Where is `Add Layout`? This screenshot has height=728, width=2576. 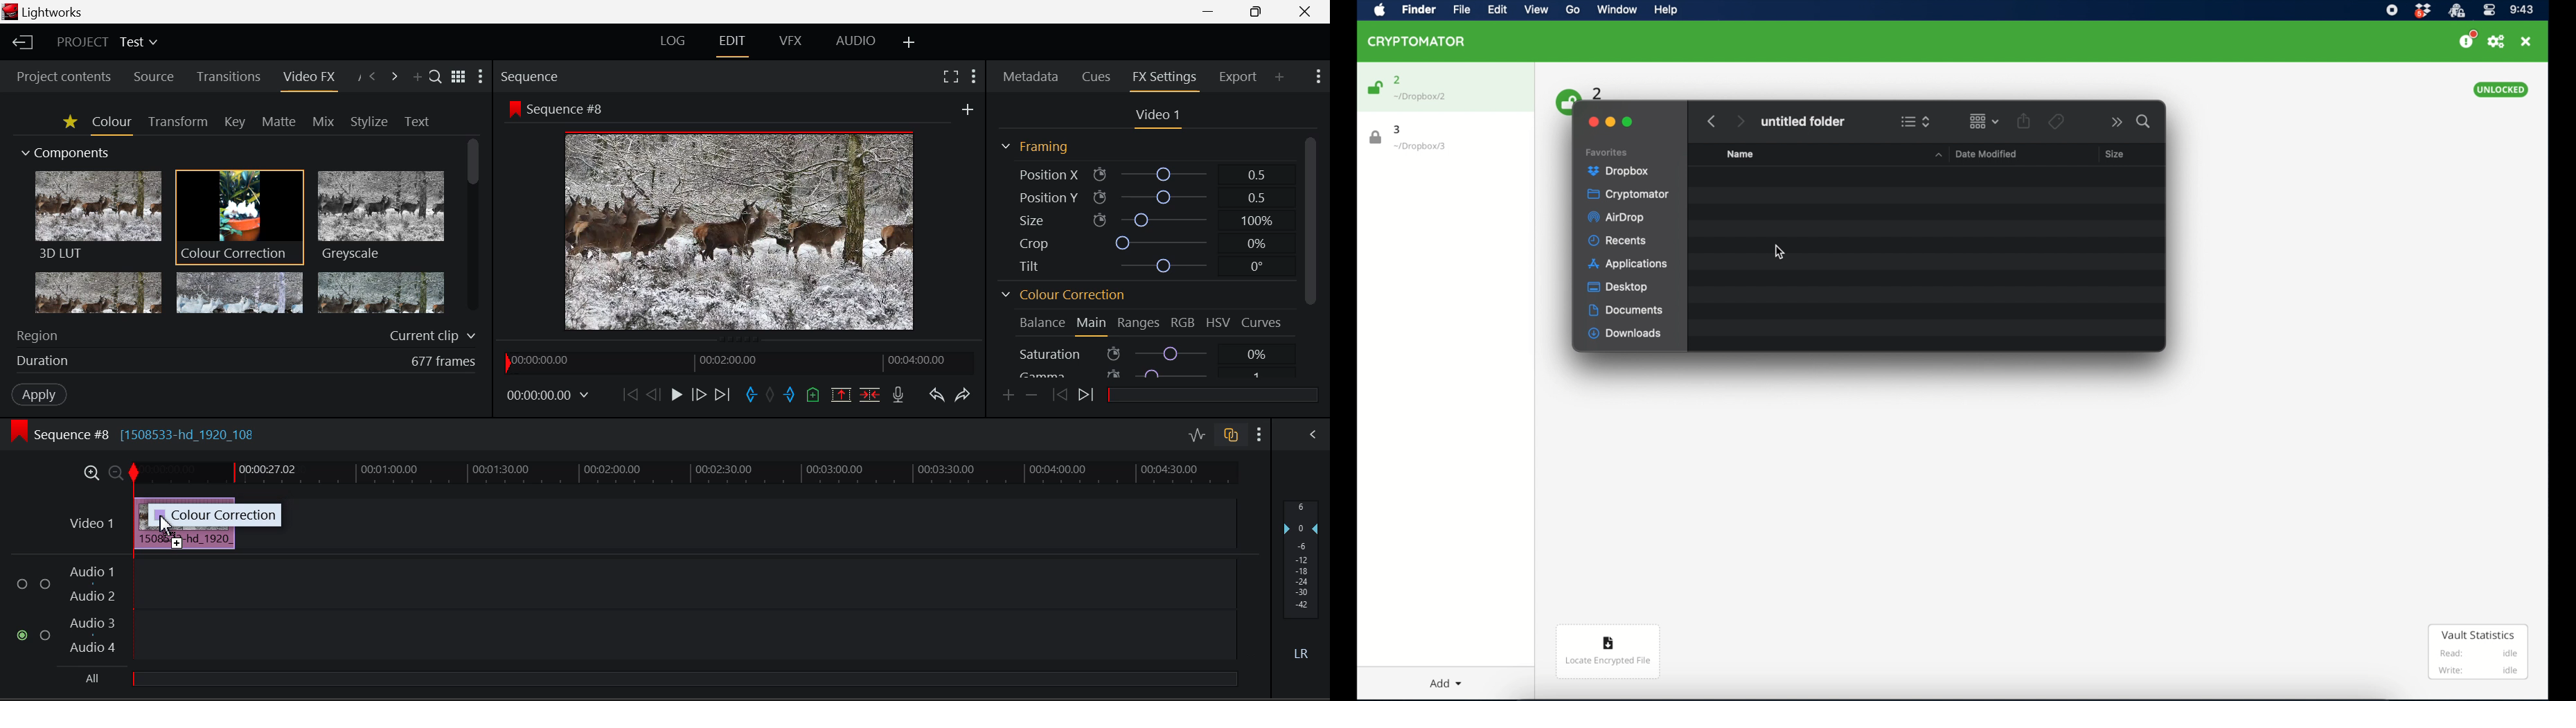
Add Layout is located at coordinates (909, 41).